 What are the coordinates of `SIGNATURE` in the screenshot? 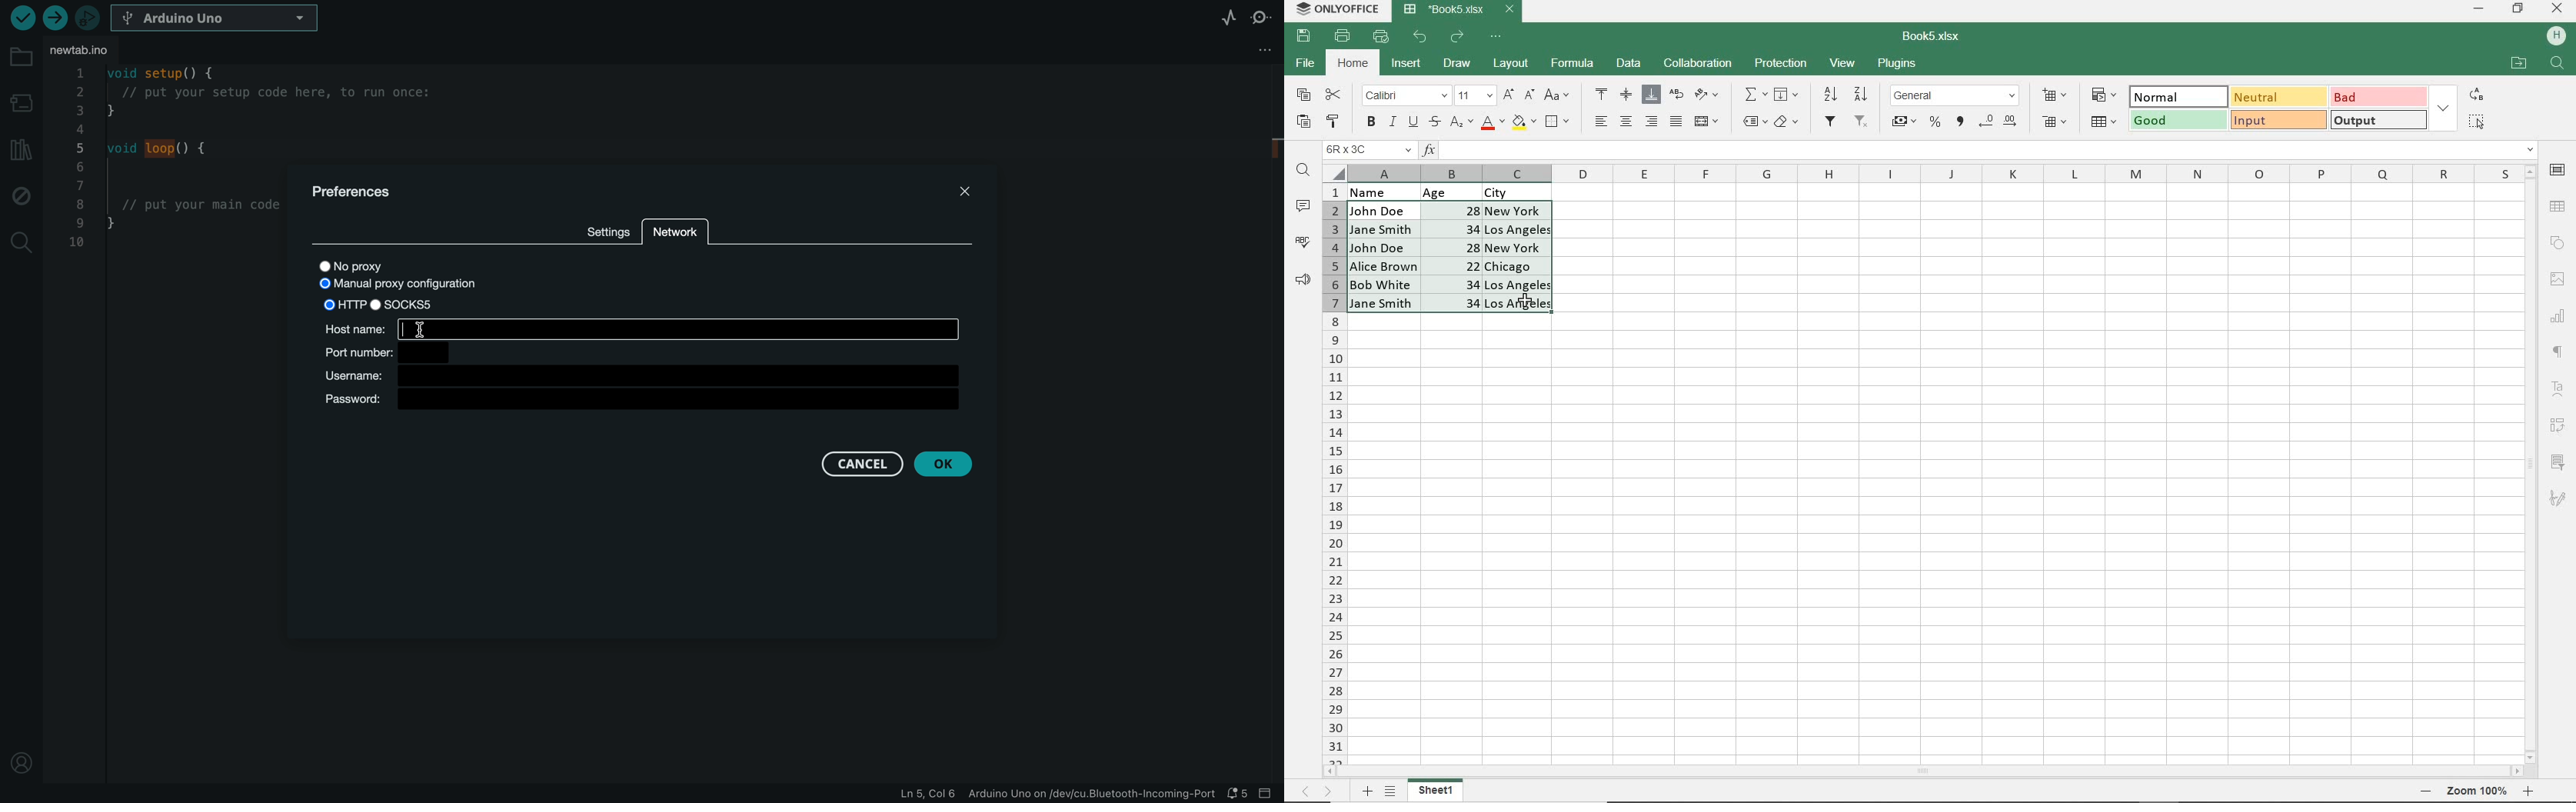 It's located at (2558, 498).